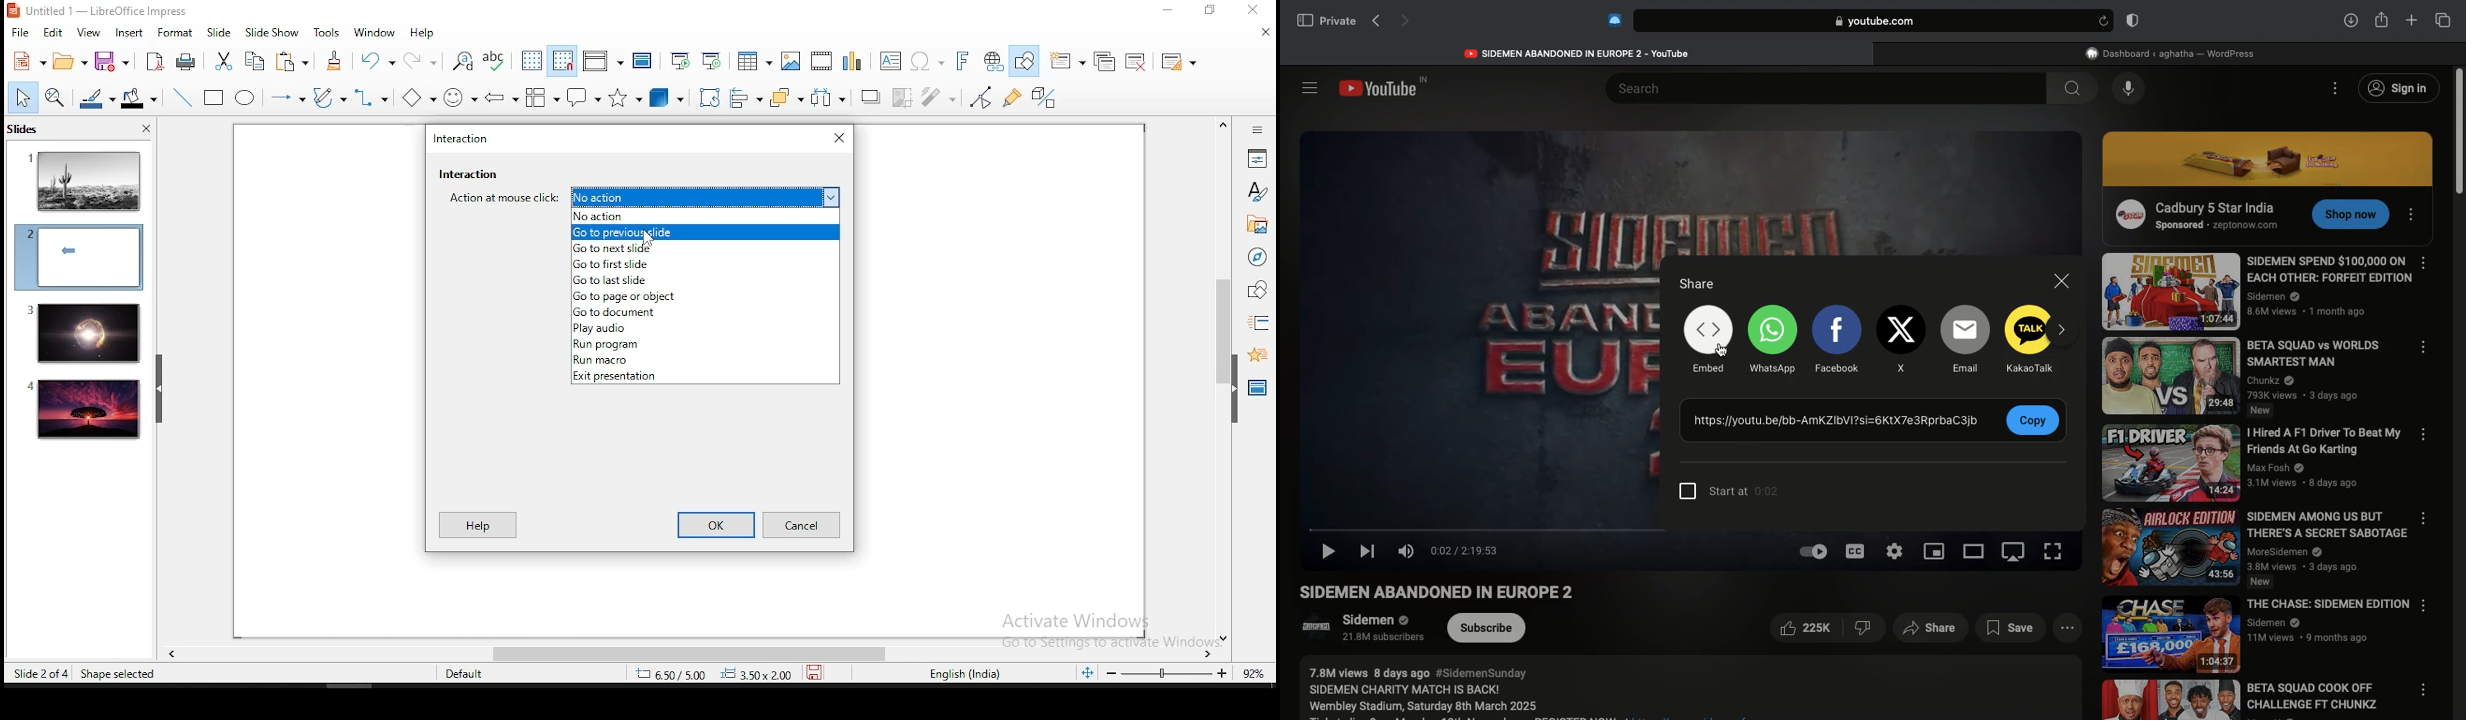 The height and width of the screenshot is (728, 2492). What do you see at coordinates (1975, 552) in the screenshot?
I see `Theatre` at bounding box center [1975, 552].